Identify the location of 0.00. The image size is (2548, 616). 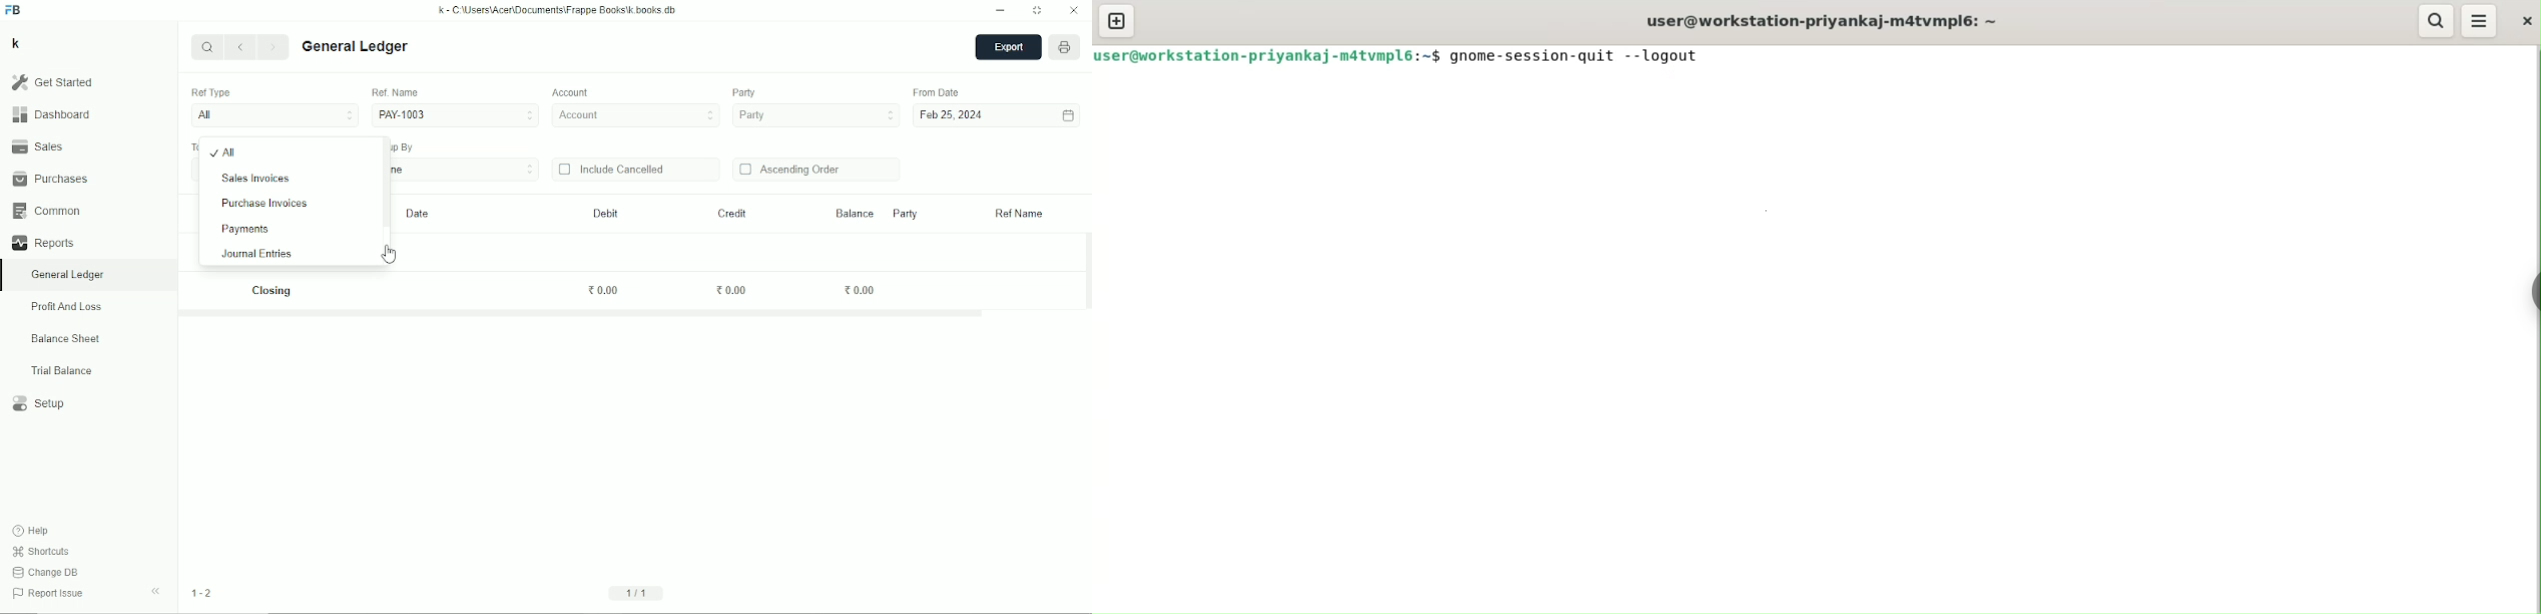
(605, 290).